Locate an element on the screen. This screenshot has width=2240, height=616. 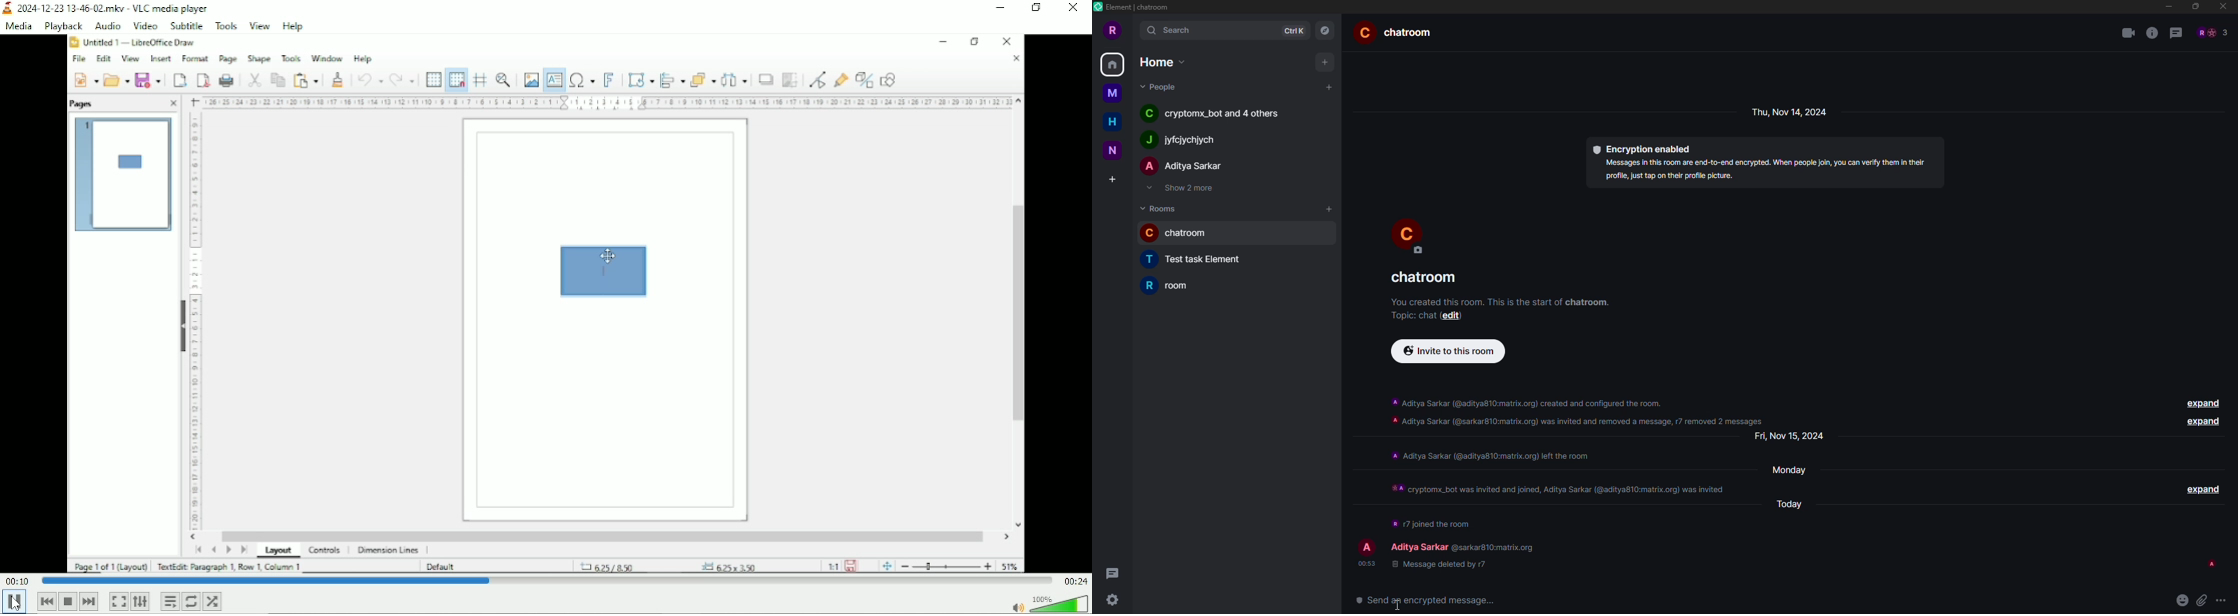
id is located at coordinates (1496, 547).